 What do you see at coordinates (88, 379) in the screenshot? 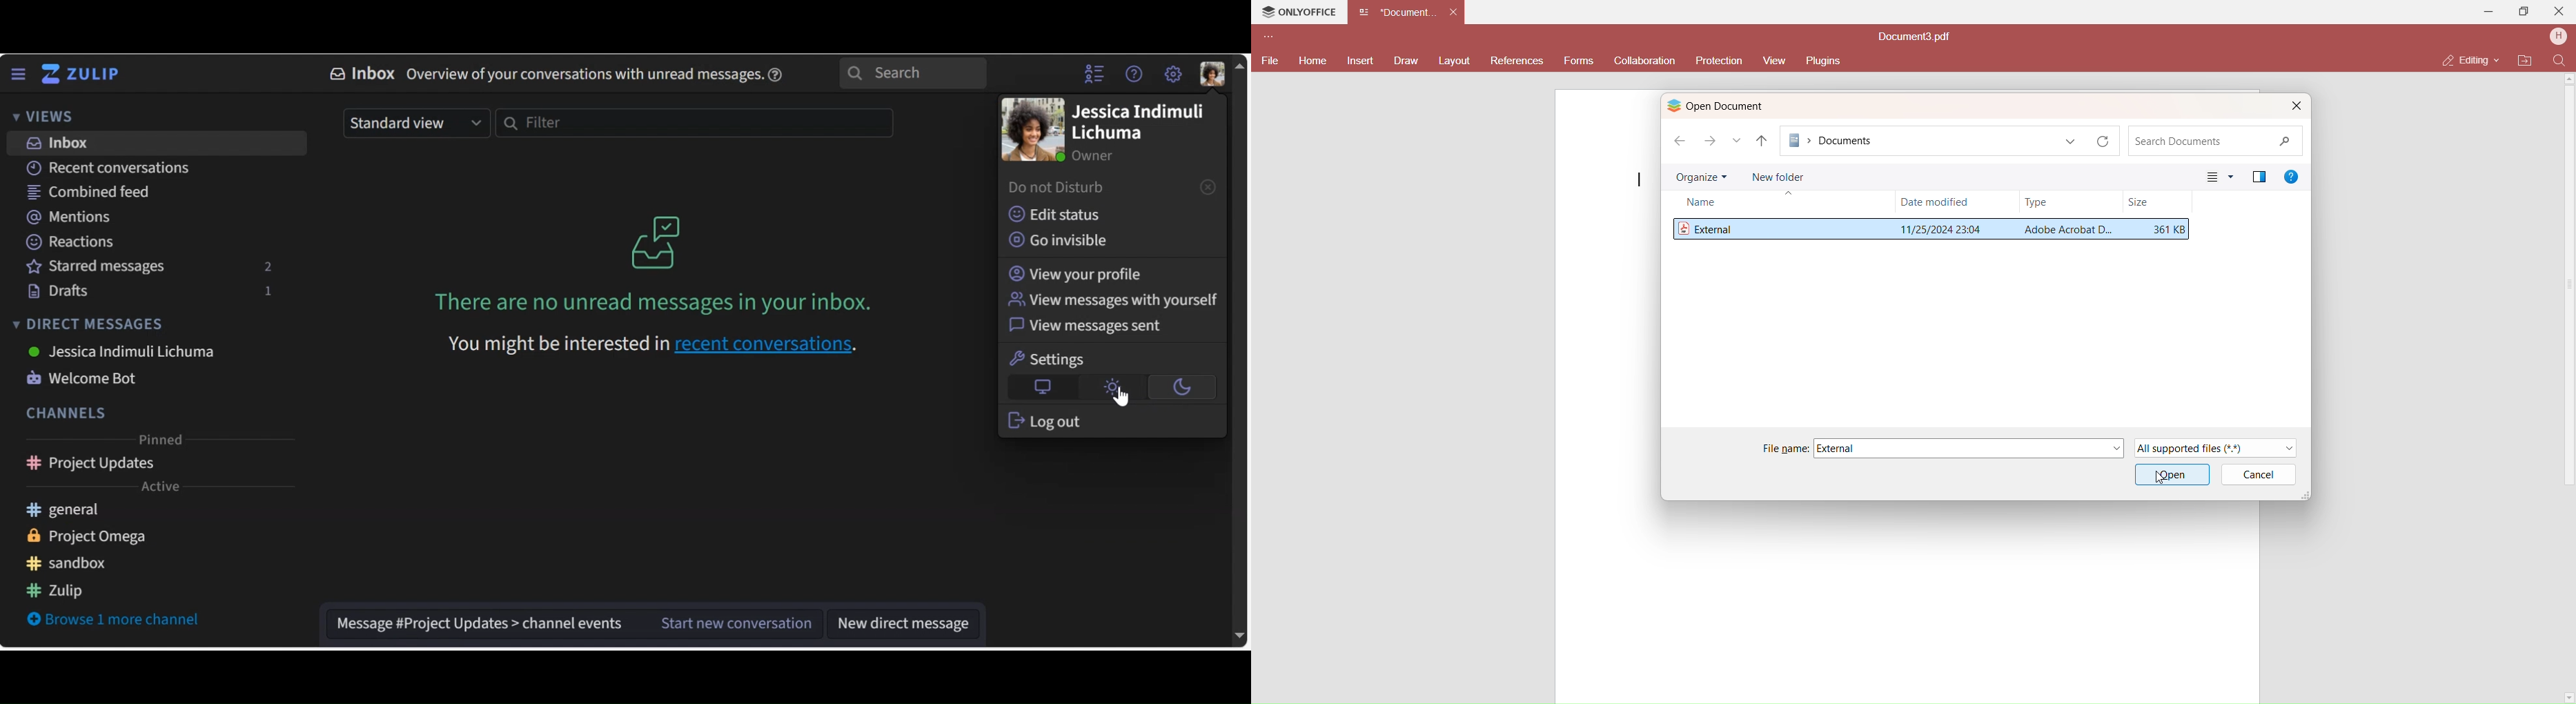
I see `Welcome Bot` at bounding box center [88, 379].